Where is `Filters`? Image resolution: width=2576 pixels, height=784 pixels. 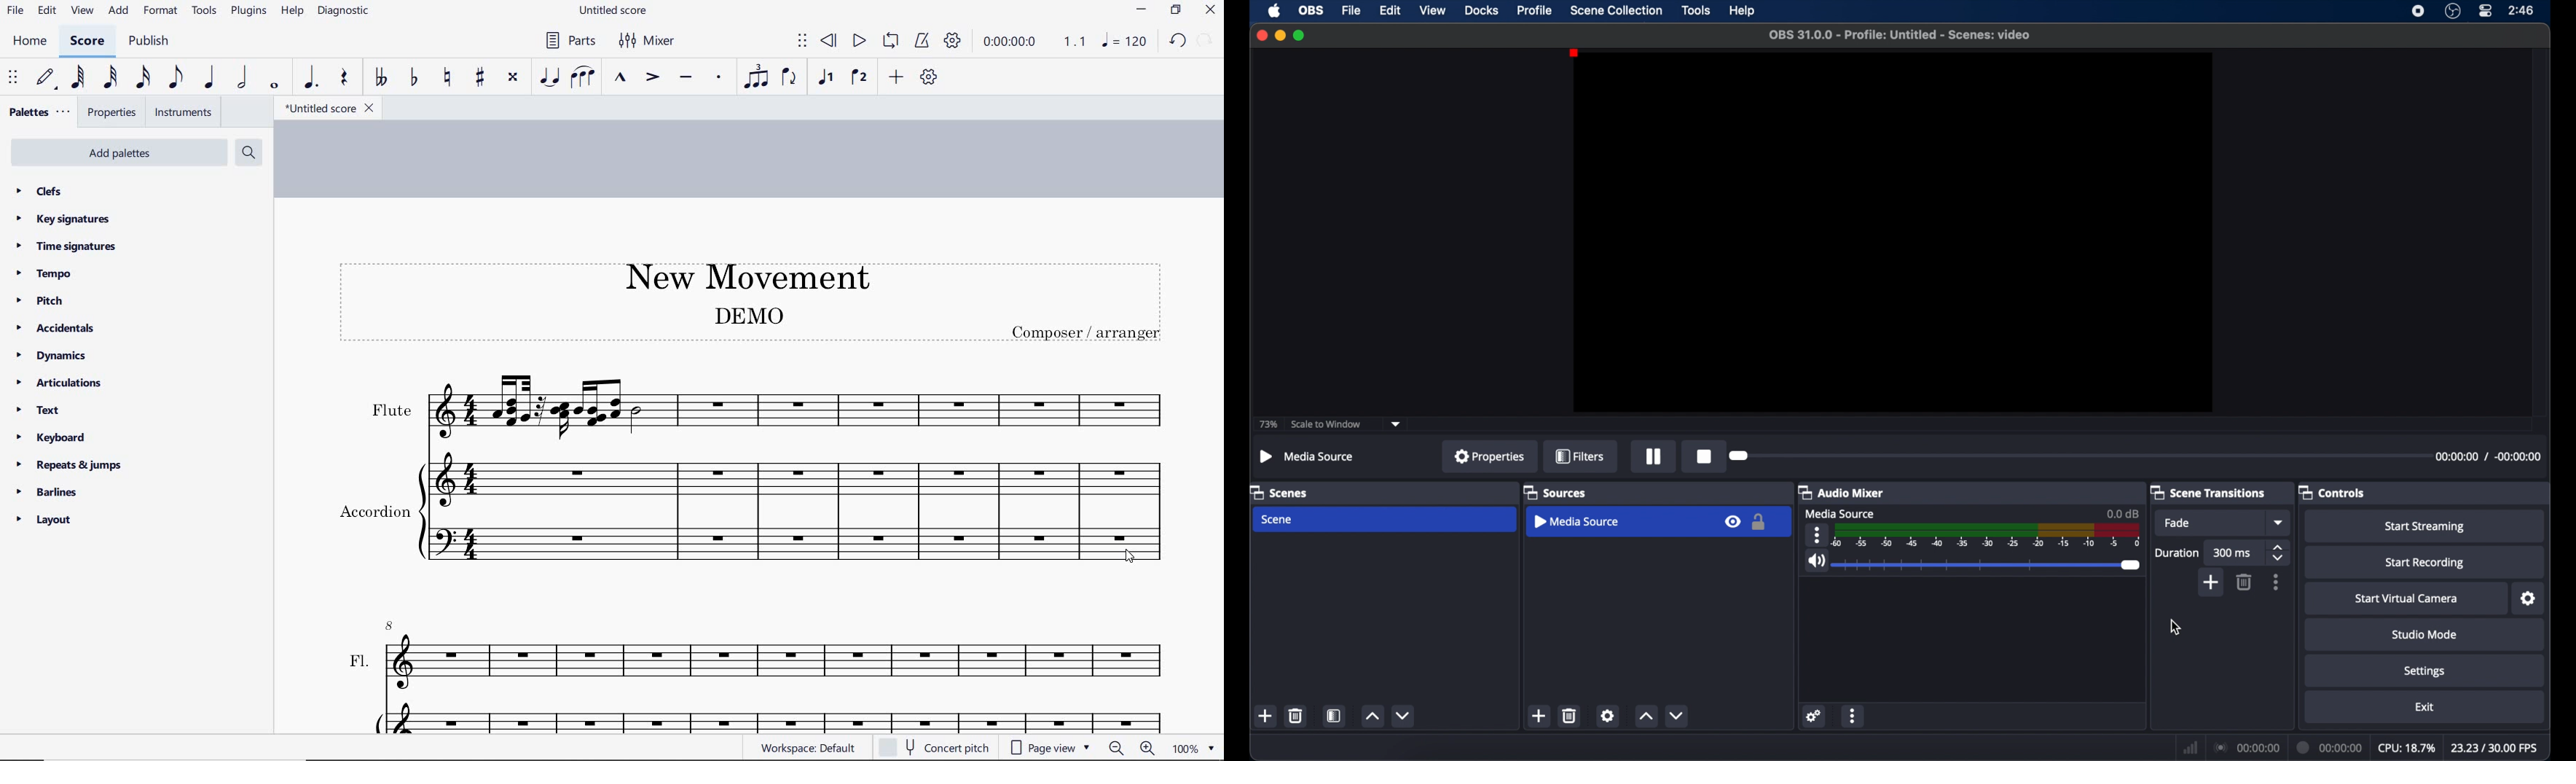
Filters is located at coordinates (1579, 457).